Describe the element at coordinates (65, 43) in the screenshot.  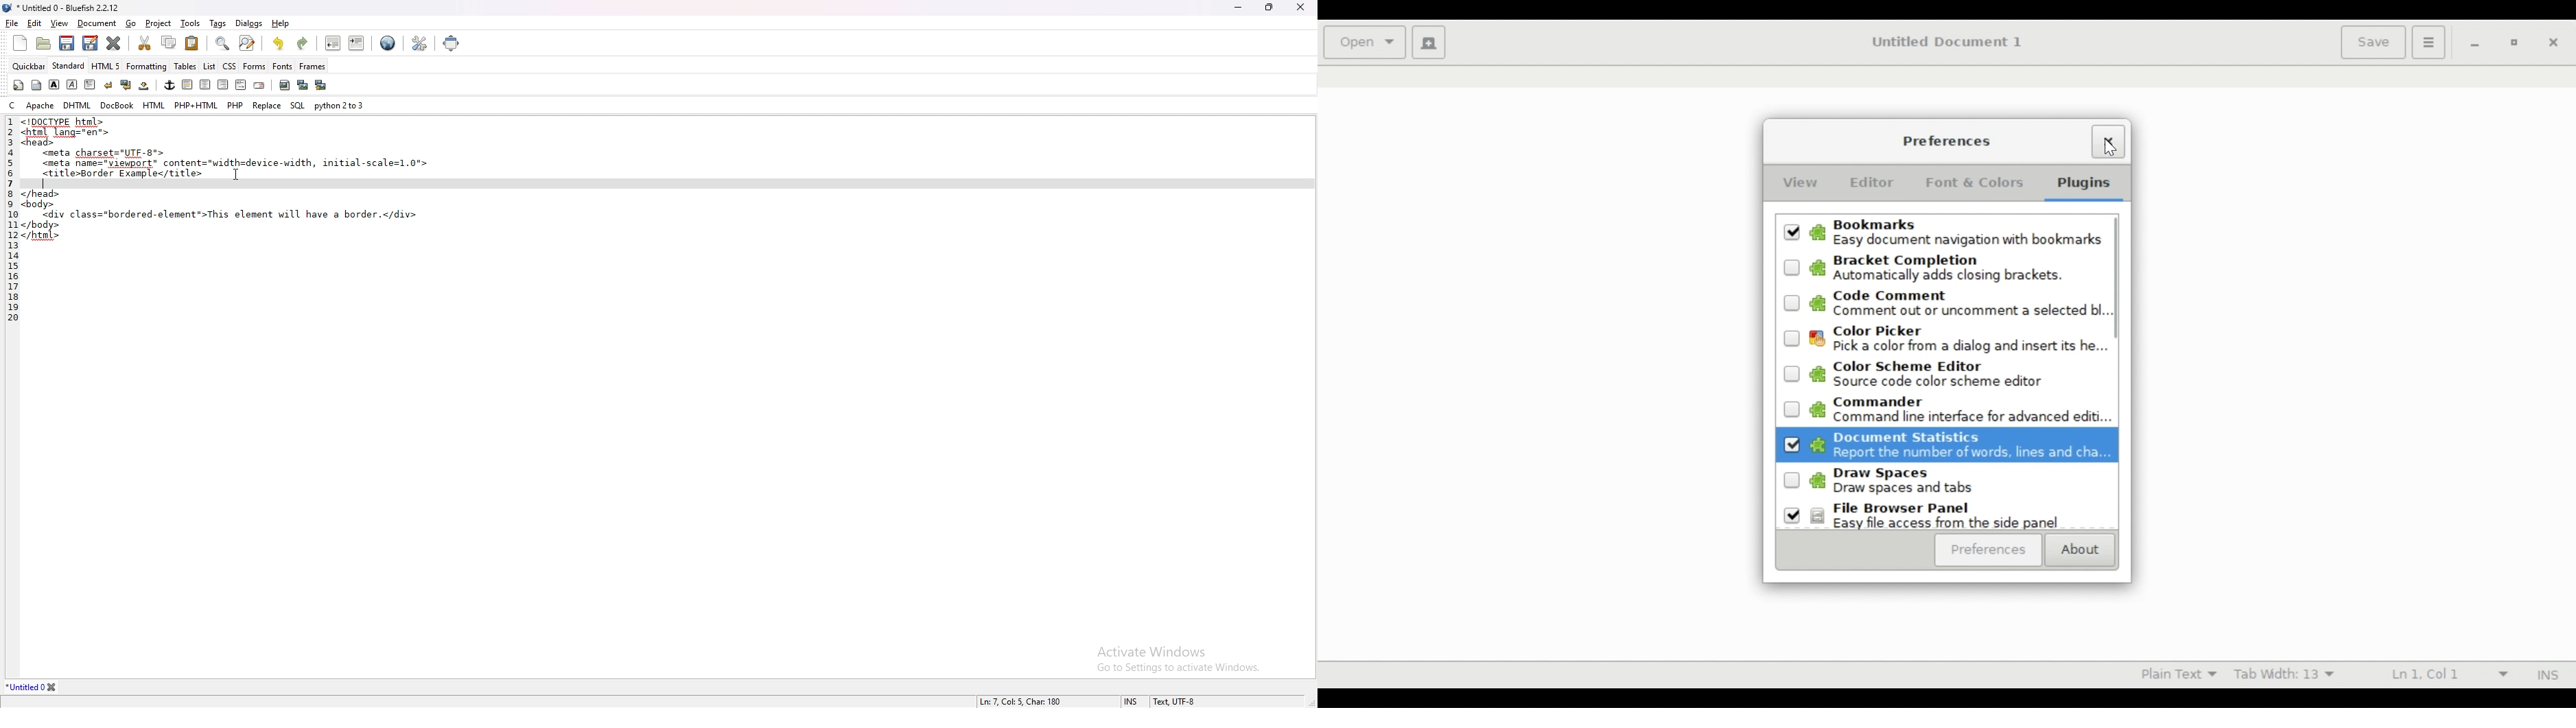
I see `save file` at that location.